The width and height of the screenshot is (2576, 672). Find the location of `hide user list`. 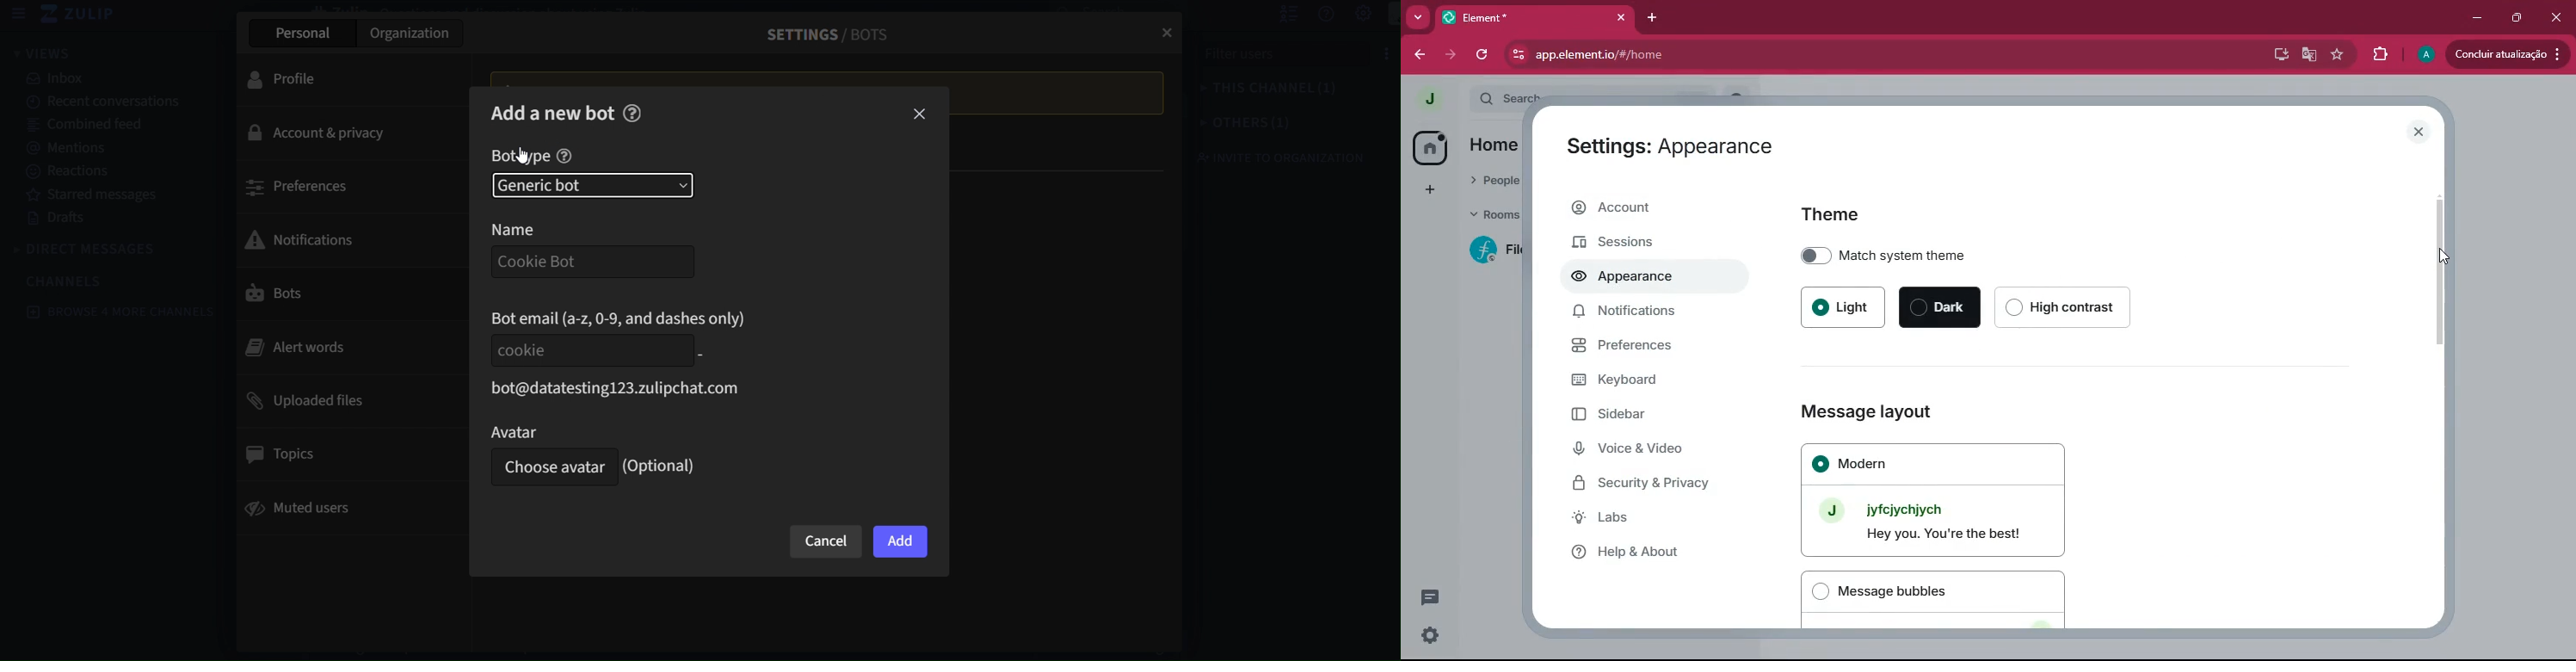

hide user list is located at coordinates (1272, 14).